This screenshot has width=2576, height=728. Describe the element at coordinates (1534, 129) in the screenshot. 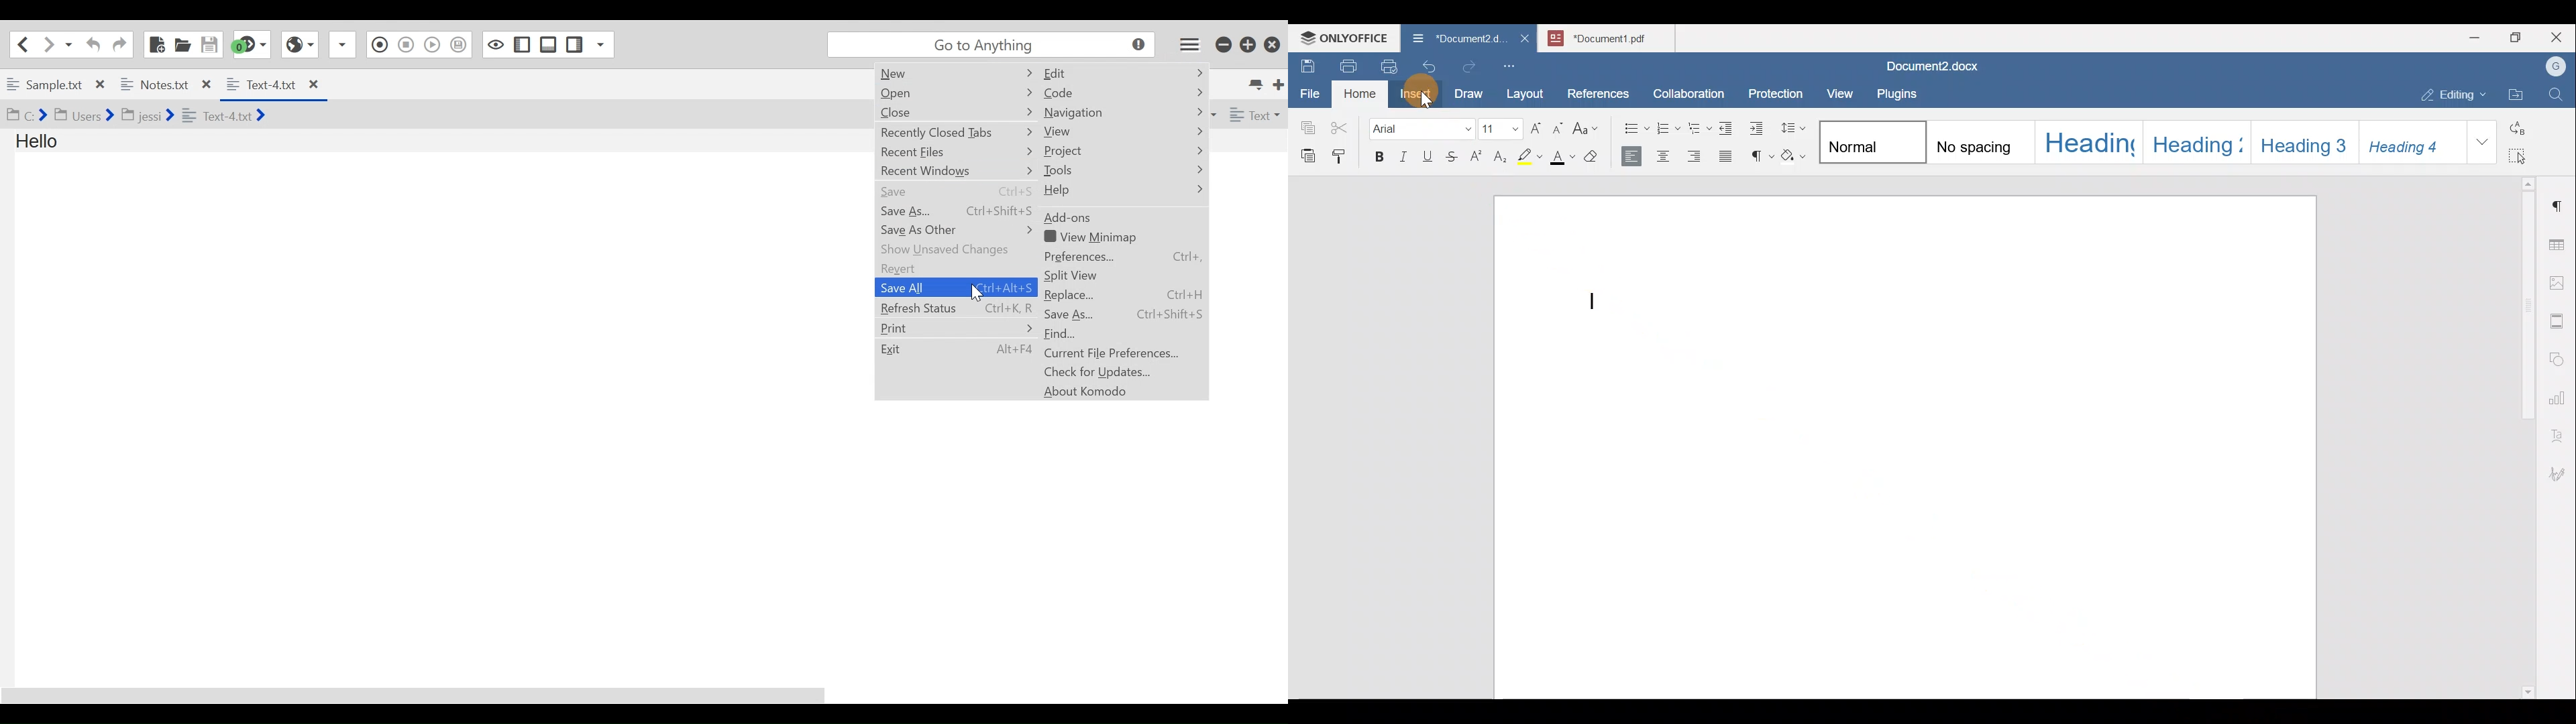

I see `Increase font size` at that location.